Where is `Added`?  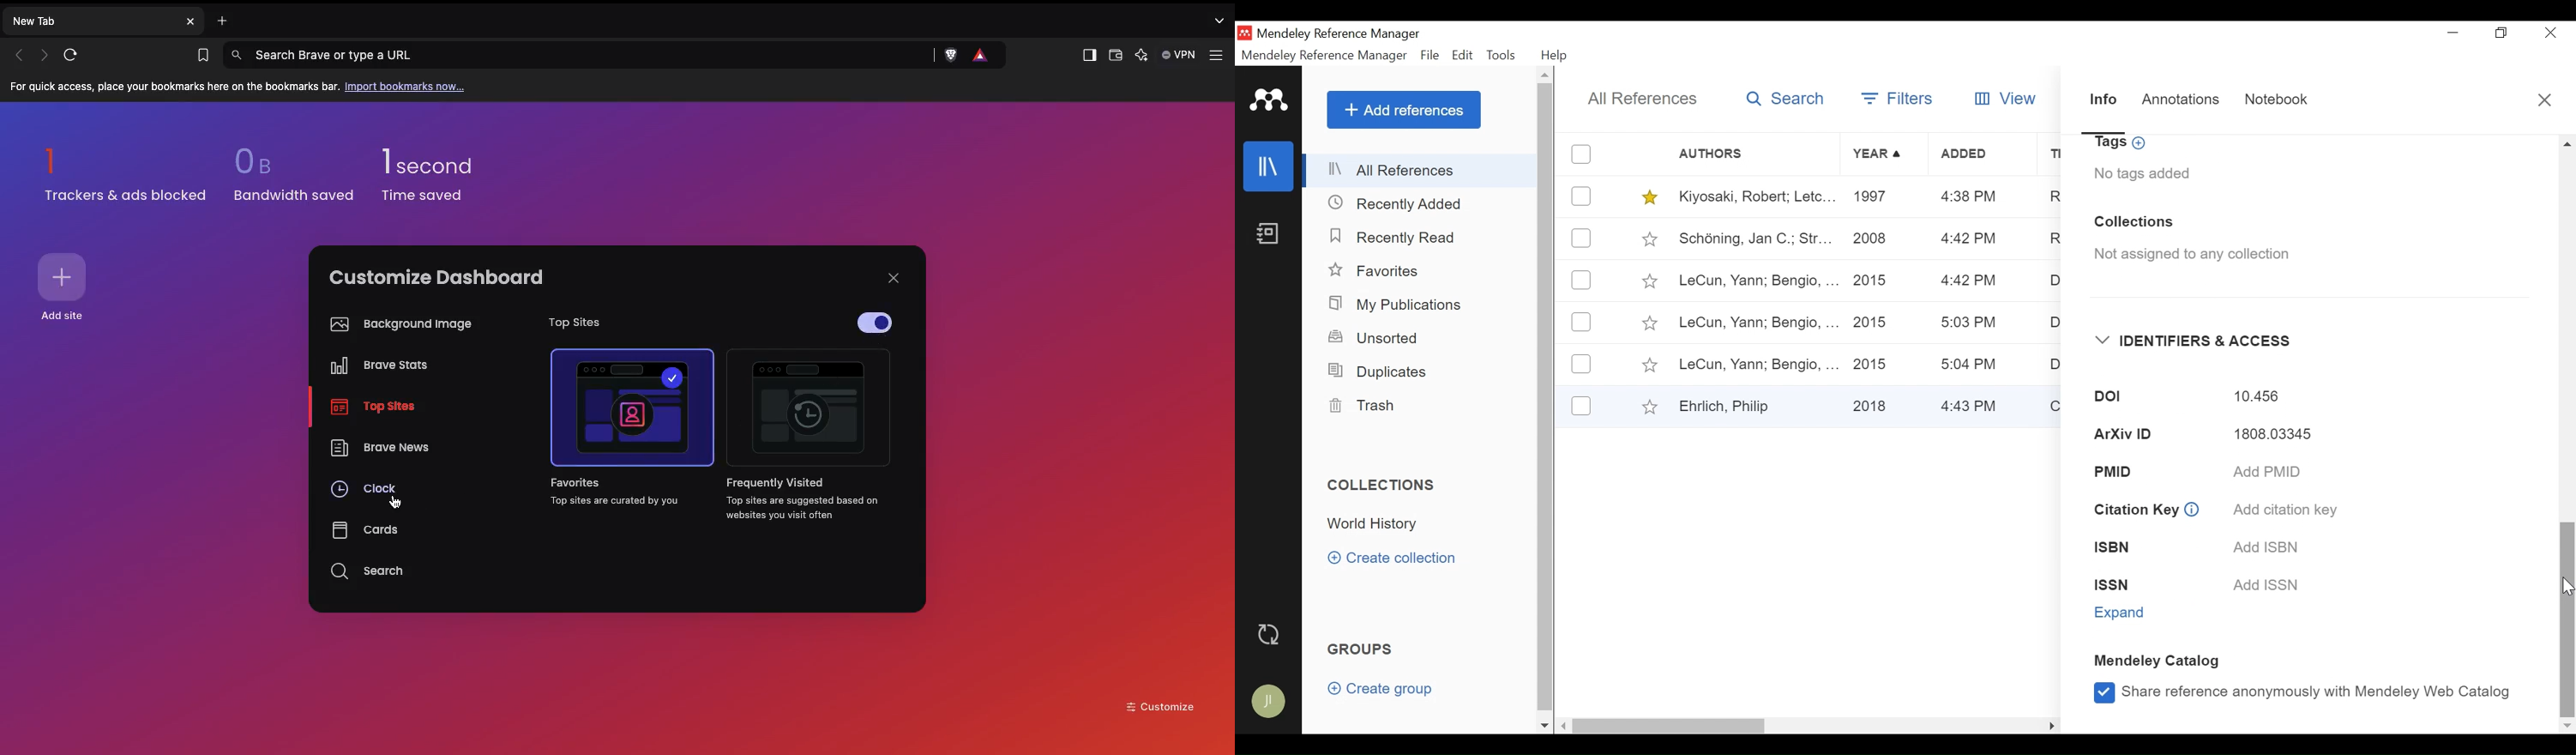
Added is located at coordinates (1983, 155).